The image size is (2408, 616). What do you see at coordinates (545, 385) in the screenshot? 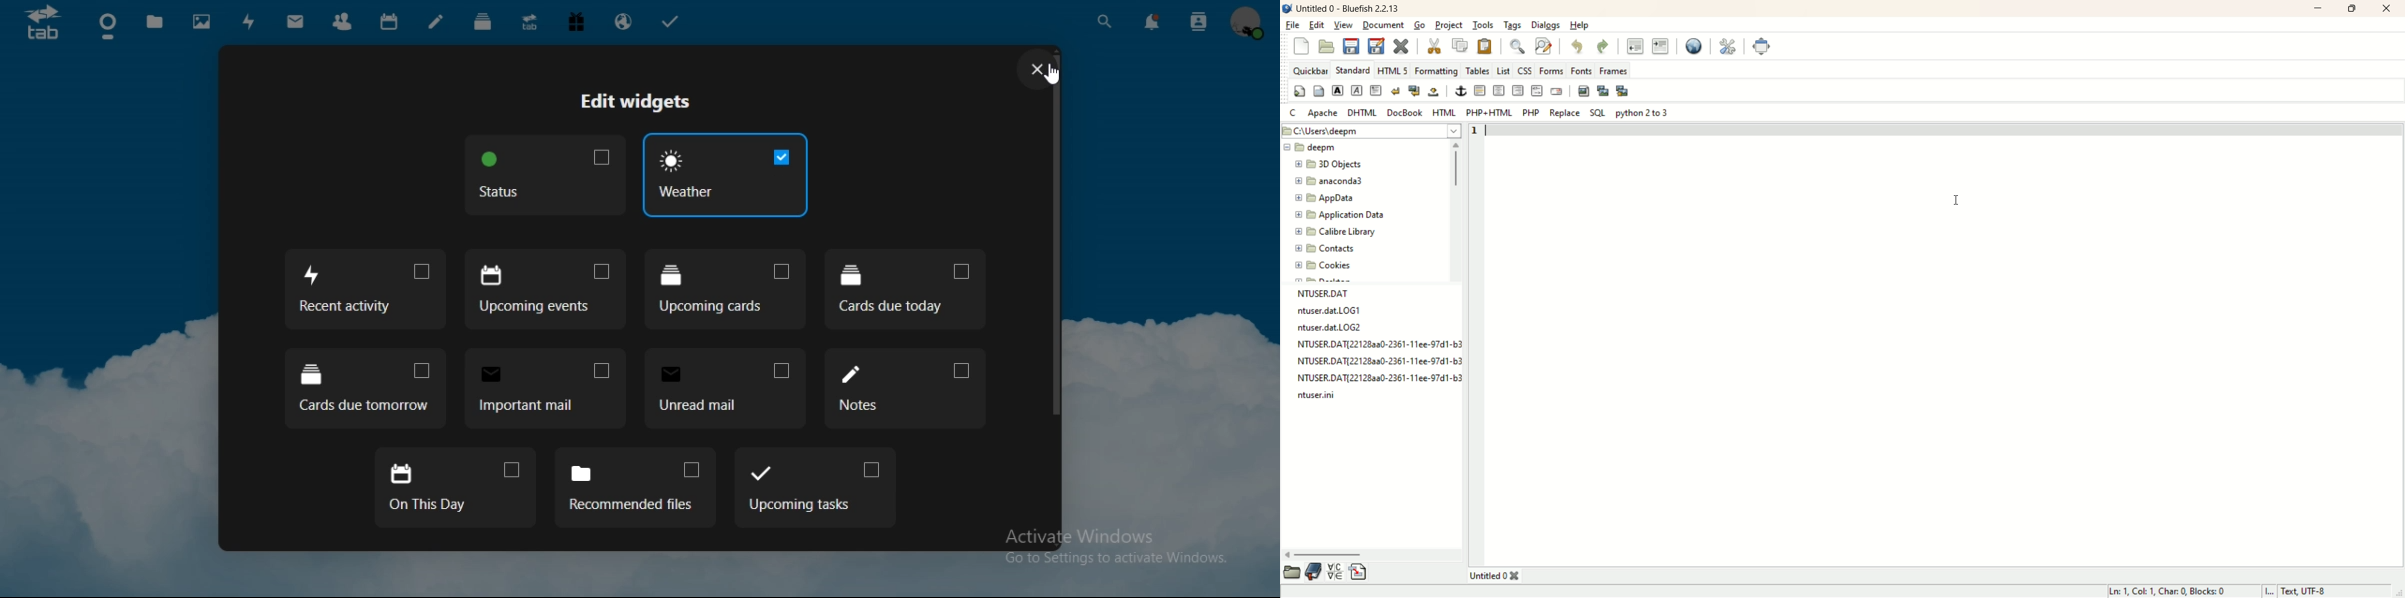
I see `important mail` at bounding box center [545, 385].